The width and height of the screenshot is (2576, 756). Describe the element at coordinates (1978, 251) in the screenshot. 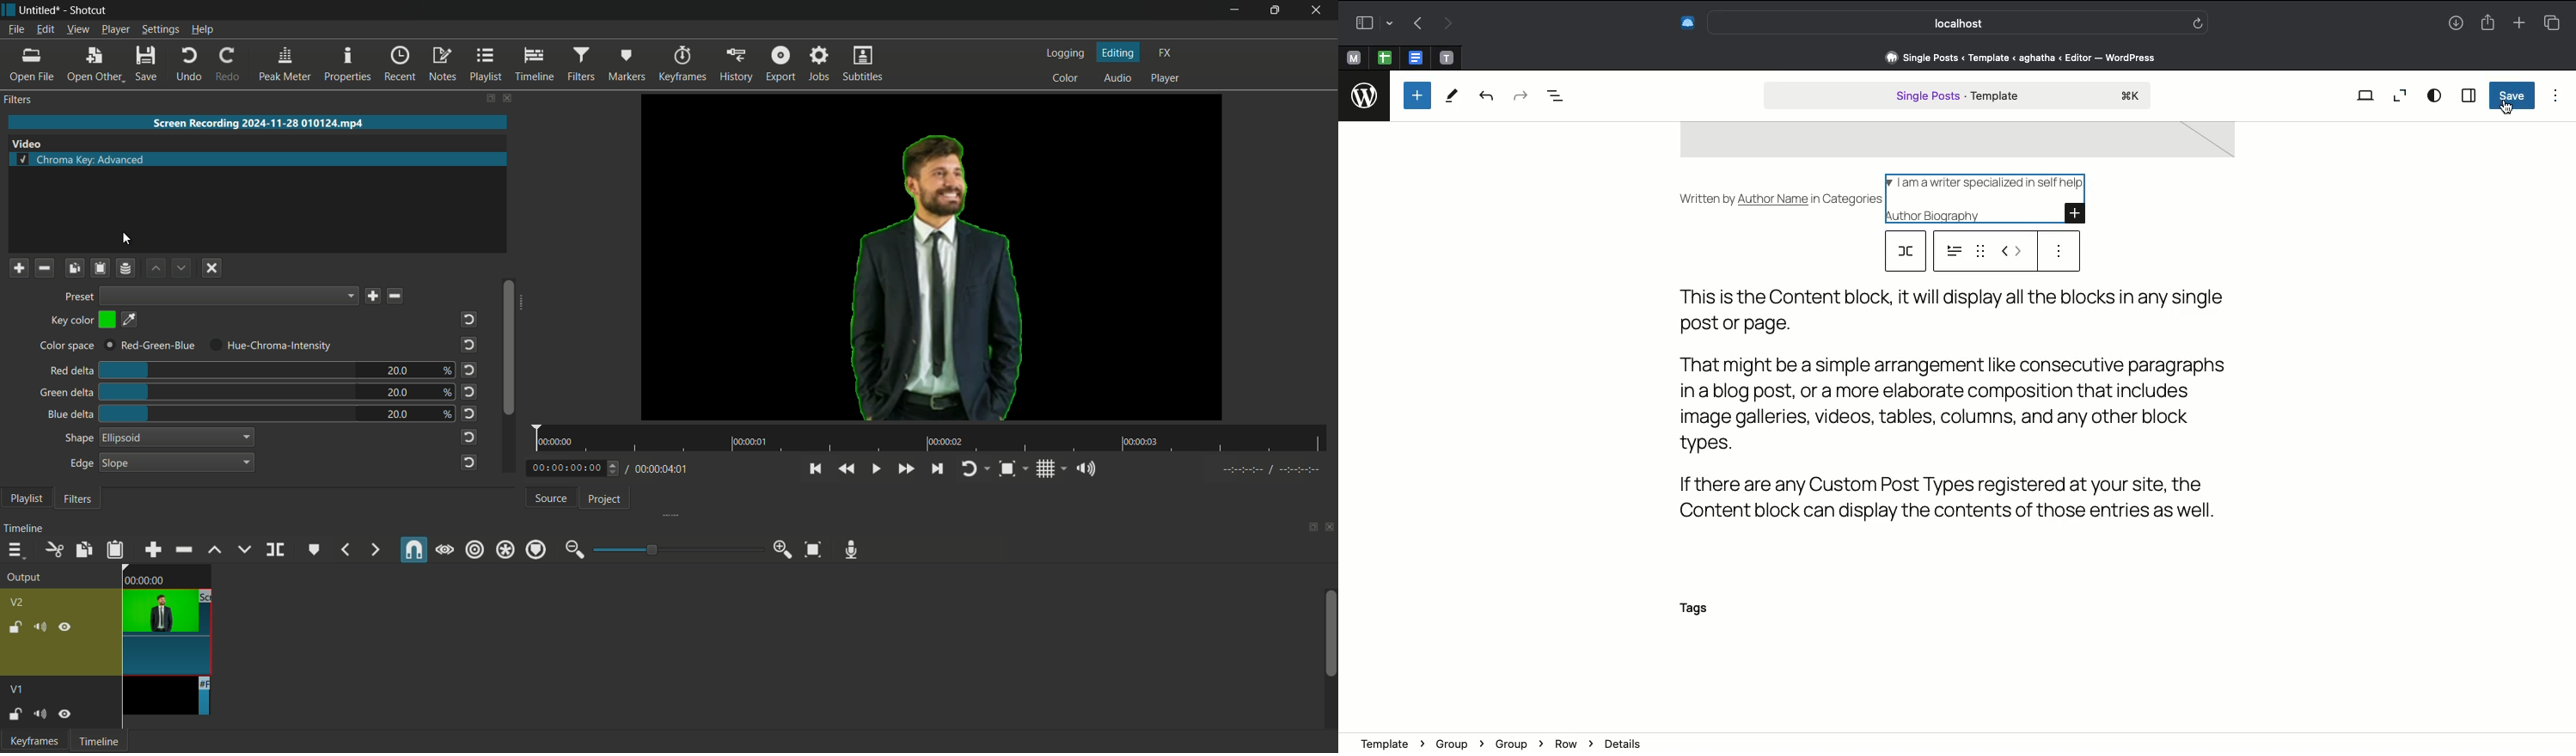

I see `drag` at that location.